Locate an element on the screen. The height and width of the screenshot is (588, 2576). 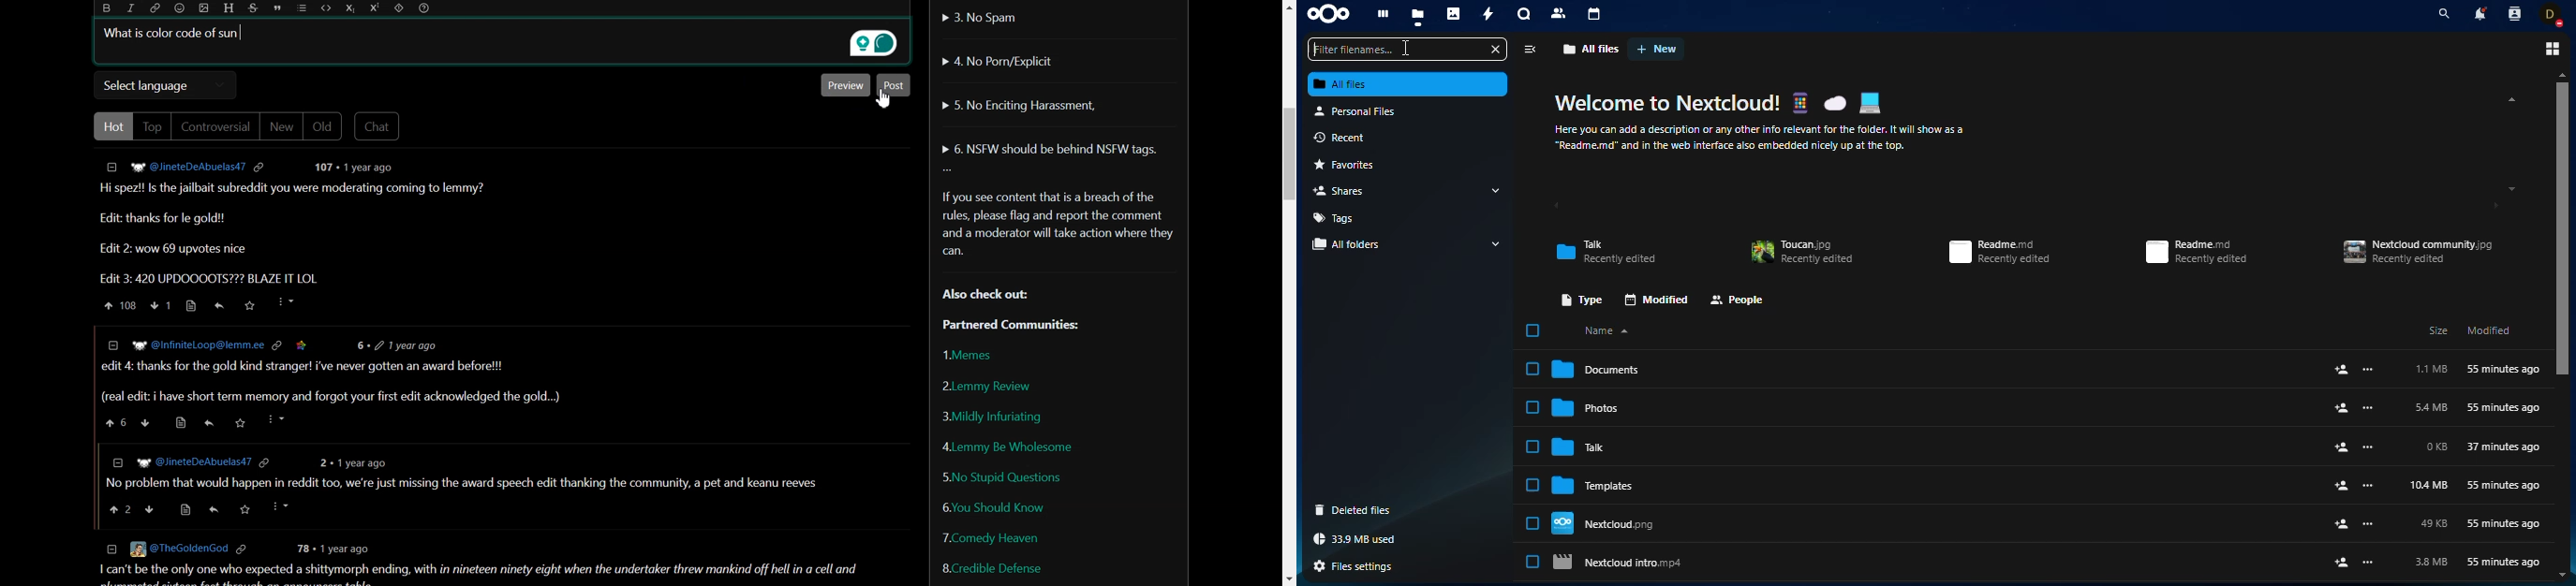
down vote is located at coordinates (145, 423).